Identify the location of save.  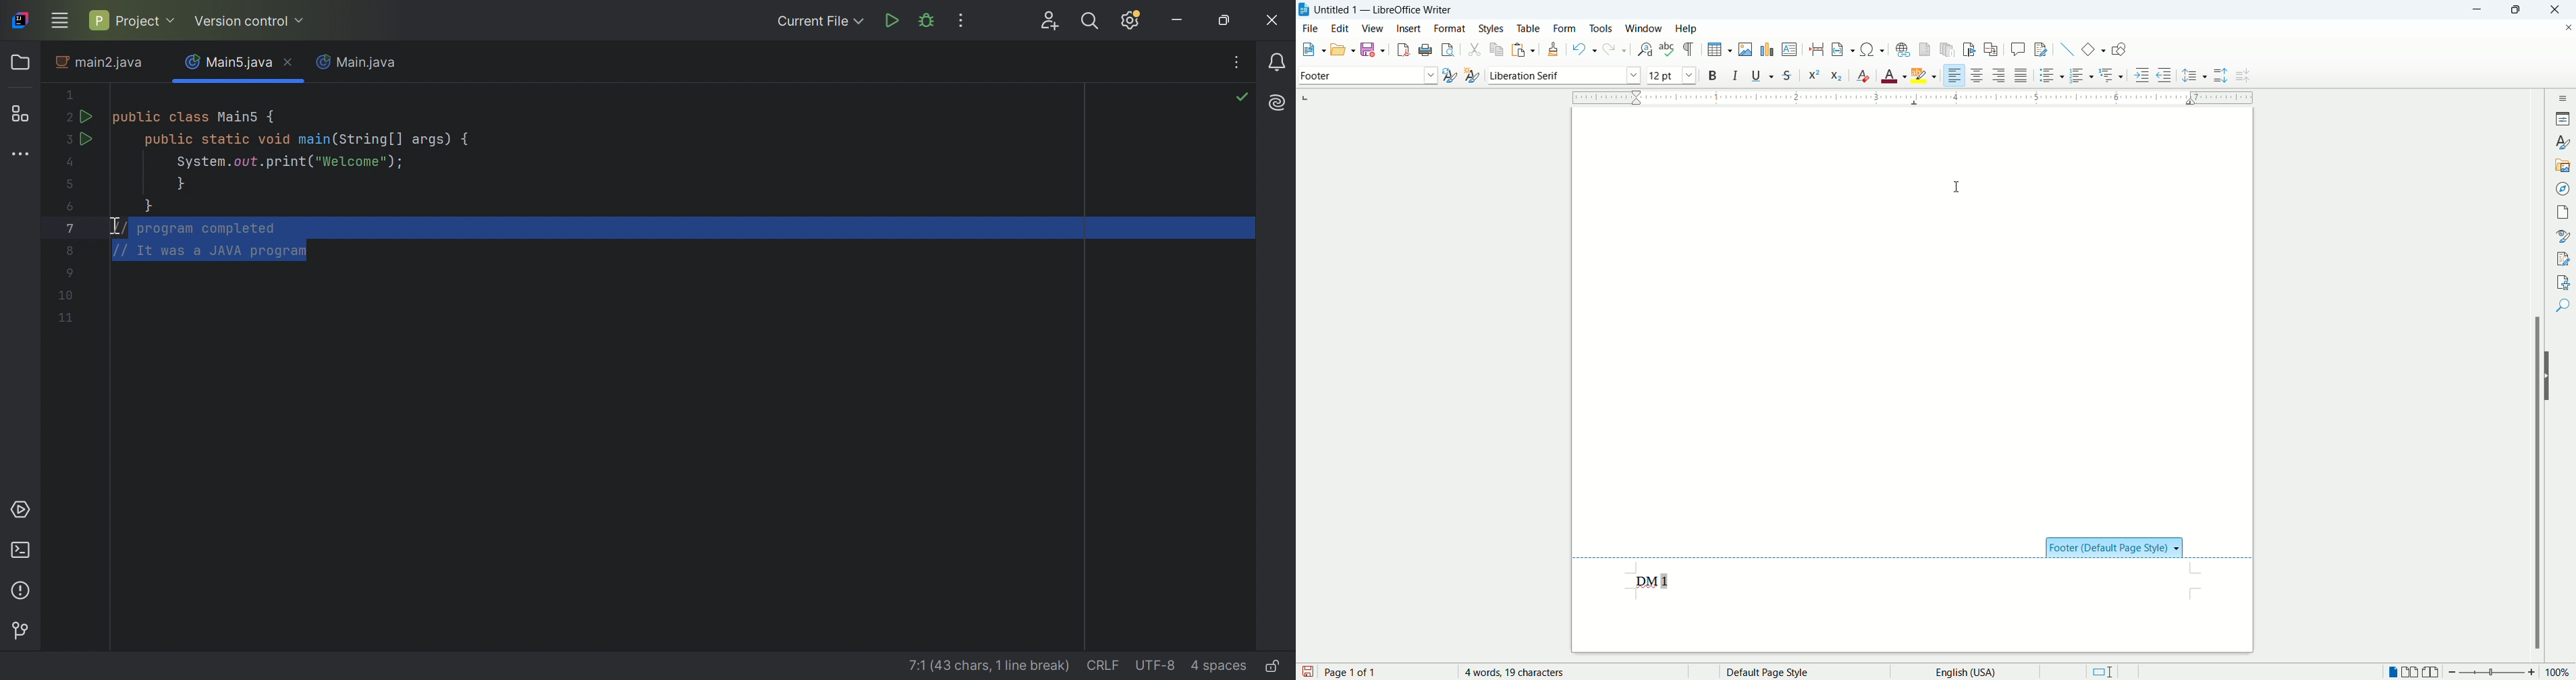
(1374, 49).